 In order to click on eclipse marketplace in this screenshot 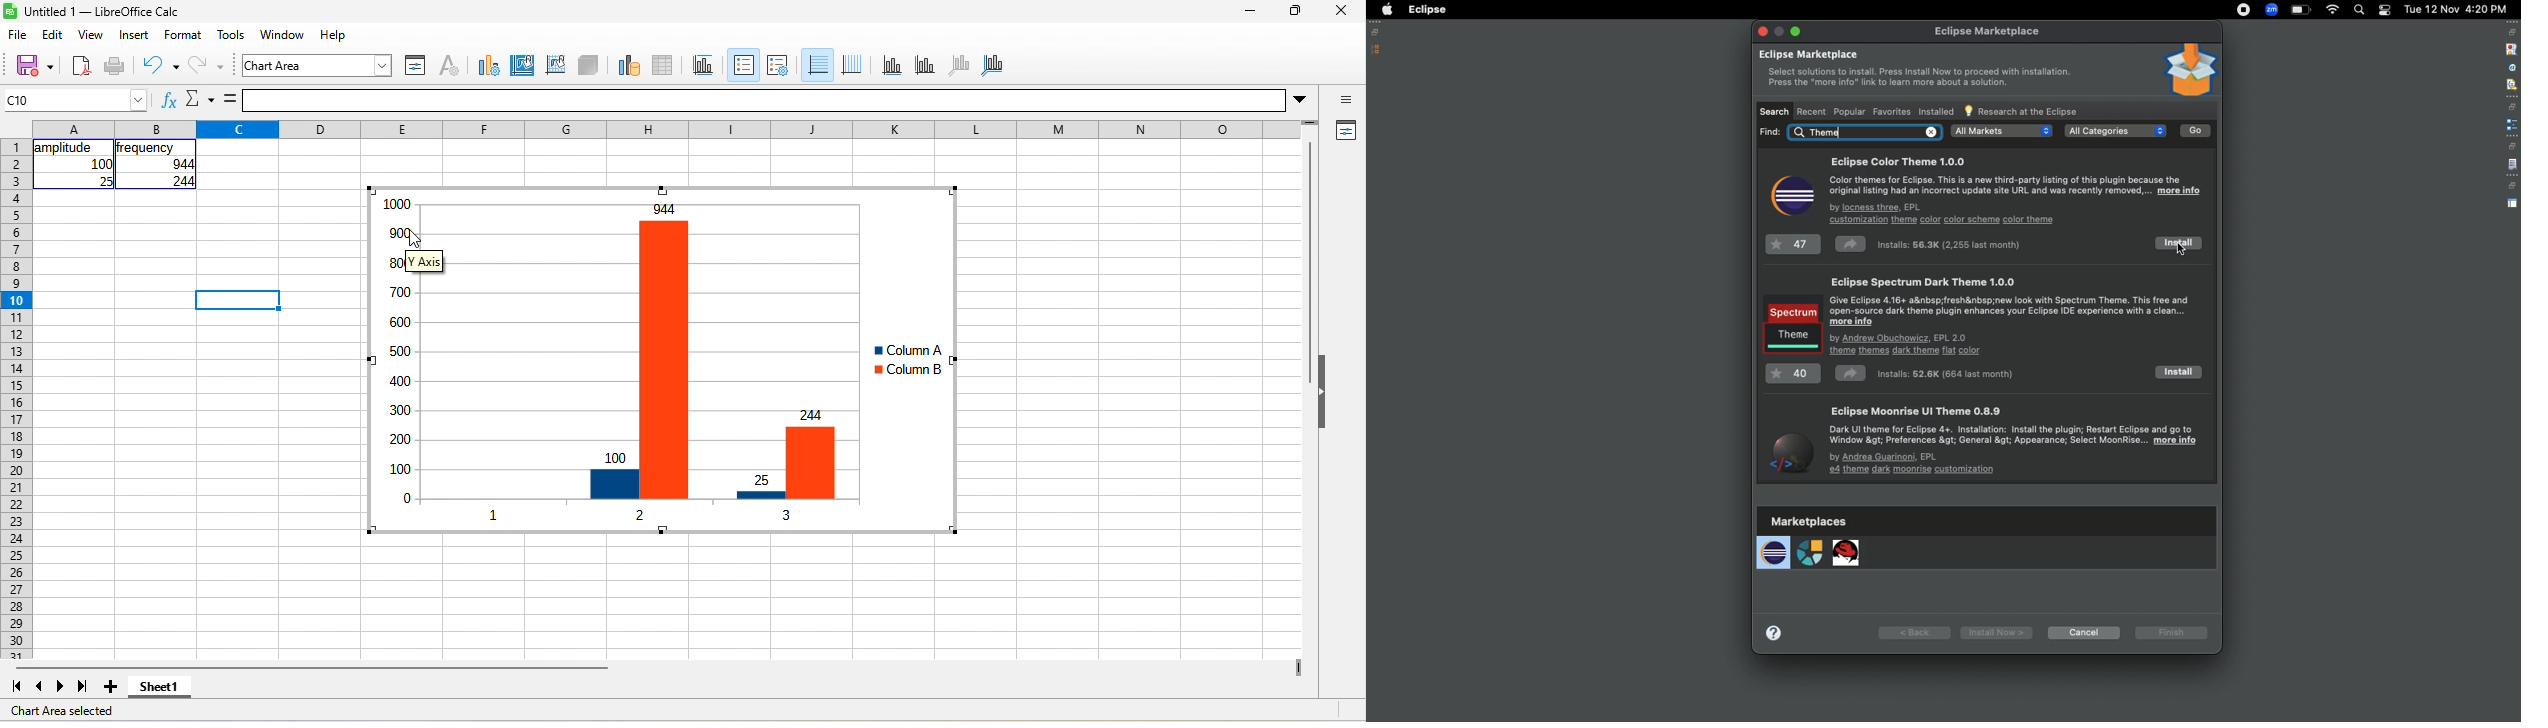, I will do `click(1989, 32)`.